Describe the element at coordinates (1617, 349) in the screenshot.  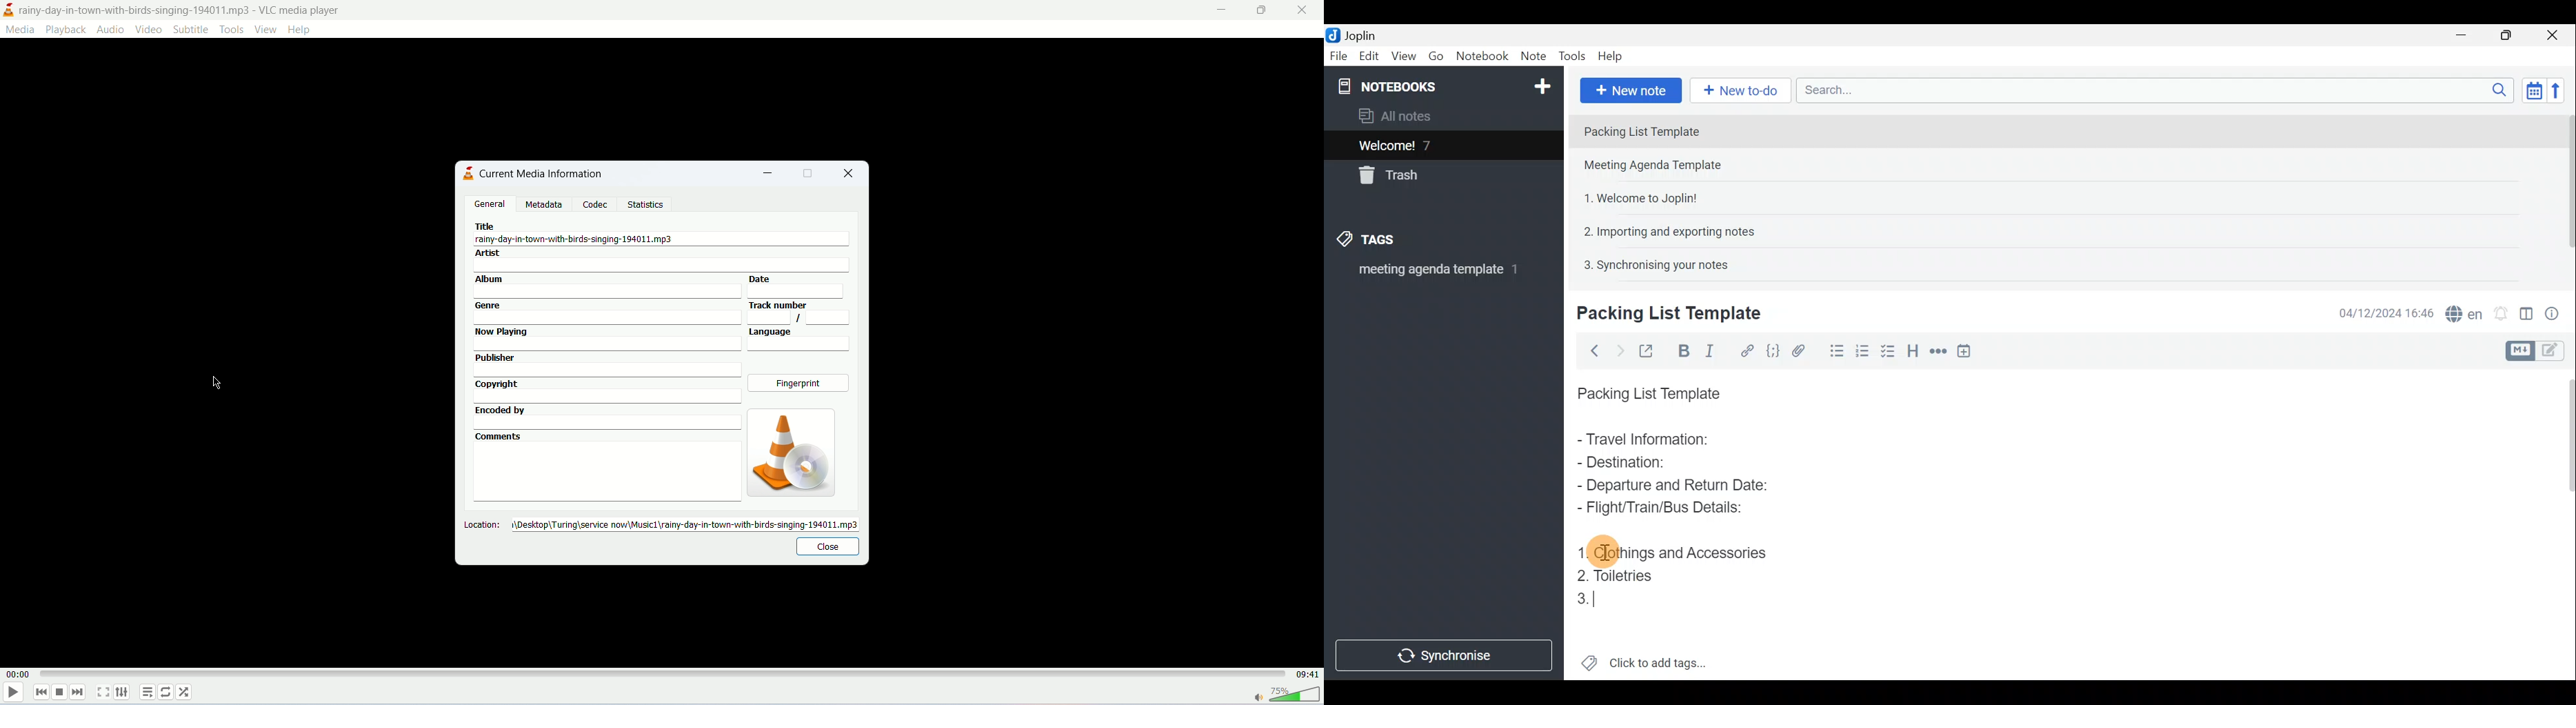
I see `Forward` at that location.